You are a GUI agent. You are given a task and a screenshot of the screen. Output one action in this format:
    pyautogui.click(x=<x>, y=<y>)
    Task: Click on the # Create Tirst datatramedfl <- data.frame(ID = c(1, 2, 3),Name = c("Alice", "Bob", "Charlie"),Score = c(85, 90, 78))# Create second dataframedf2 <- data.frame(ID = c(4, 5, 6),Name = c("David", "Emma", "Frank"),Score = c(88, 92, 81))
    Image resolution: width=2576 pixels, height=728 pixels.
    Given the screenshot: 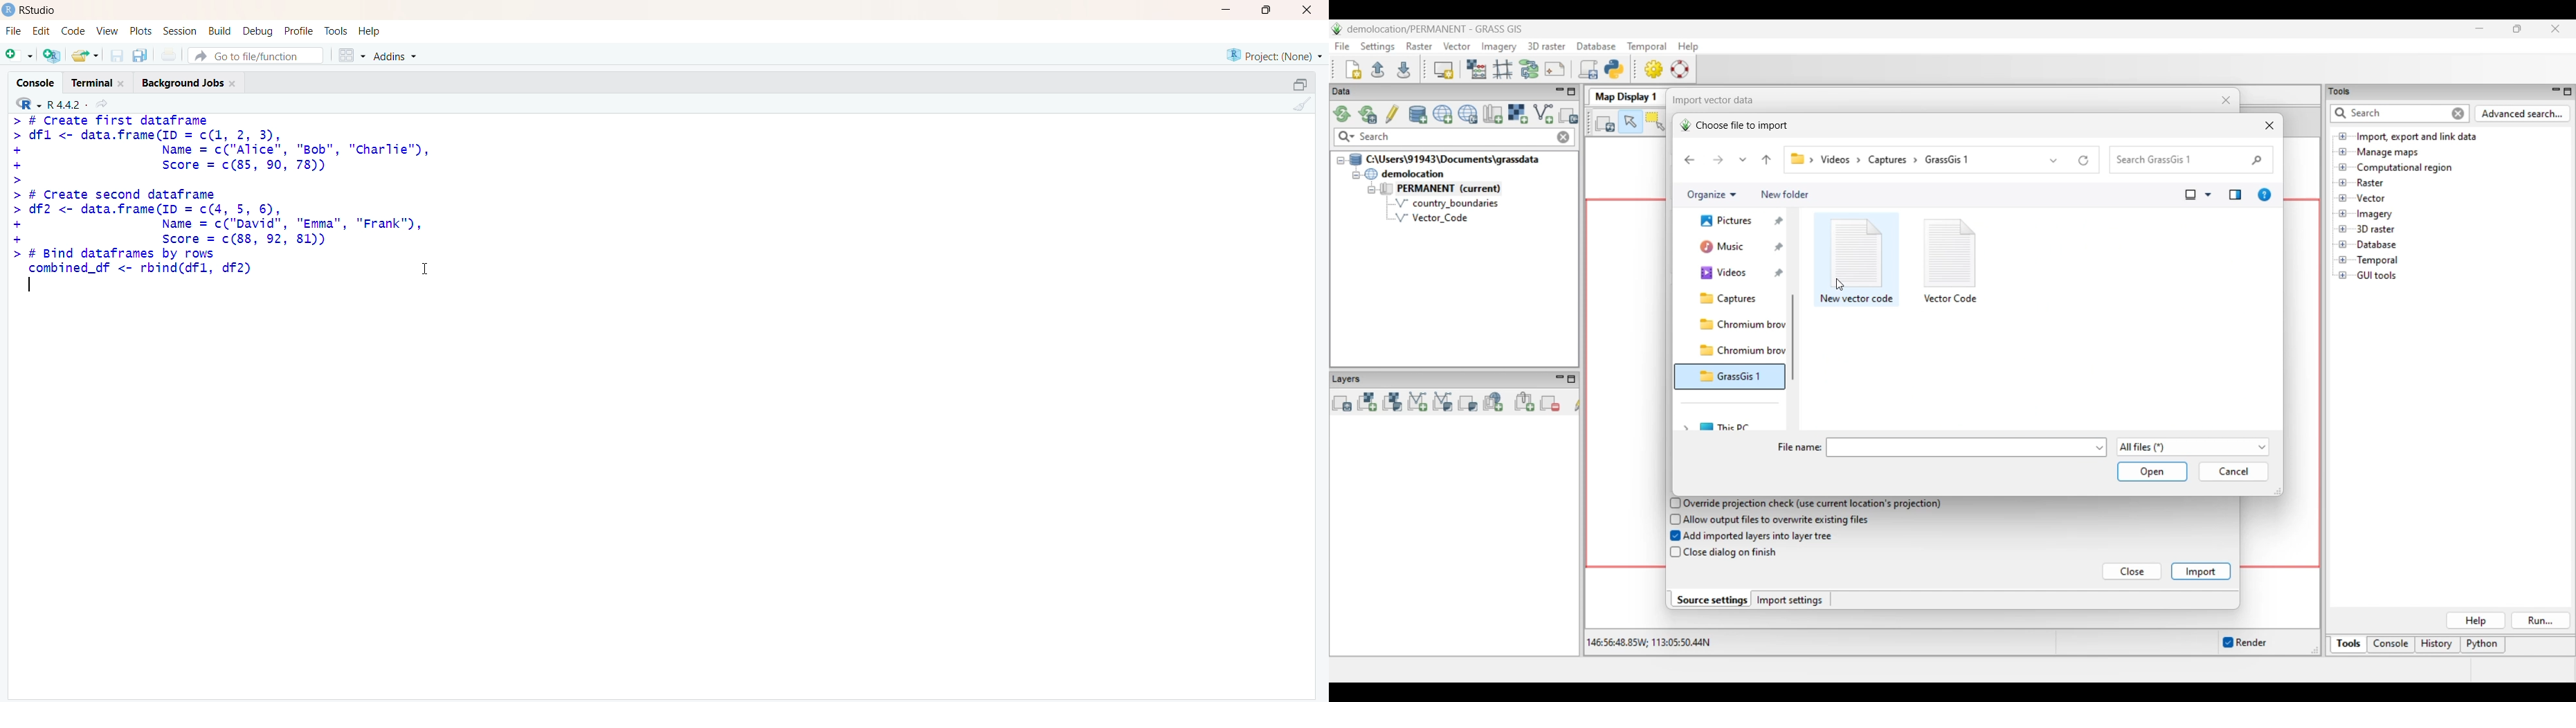 What is the action you would take?
    pyautogui.click(x=224, y=180)
    